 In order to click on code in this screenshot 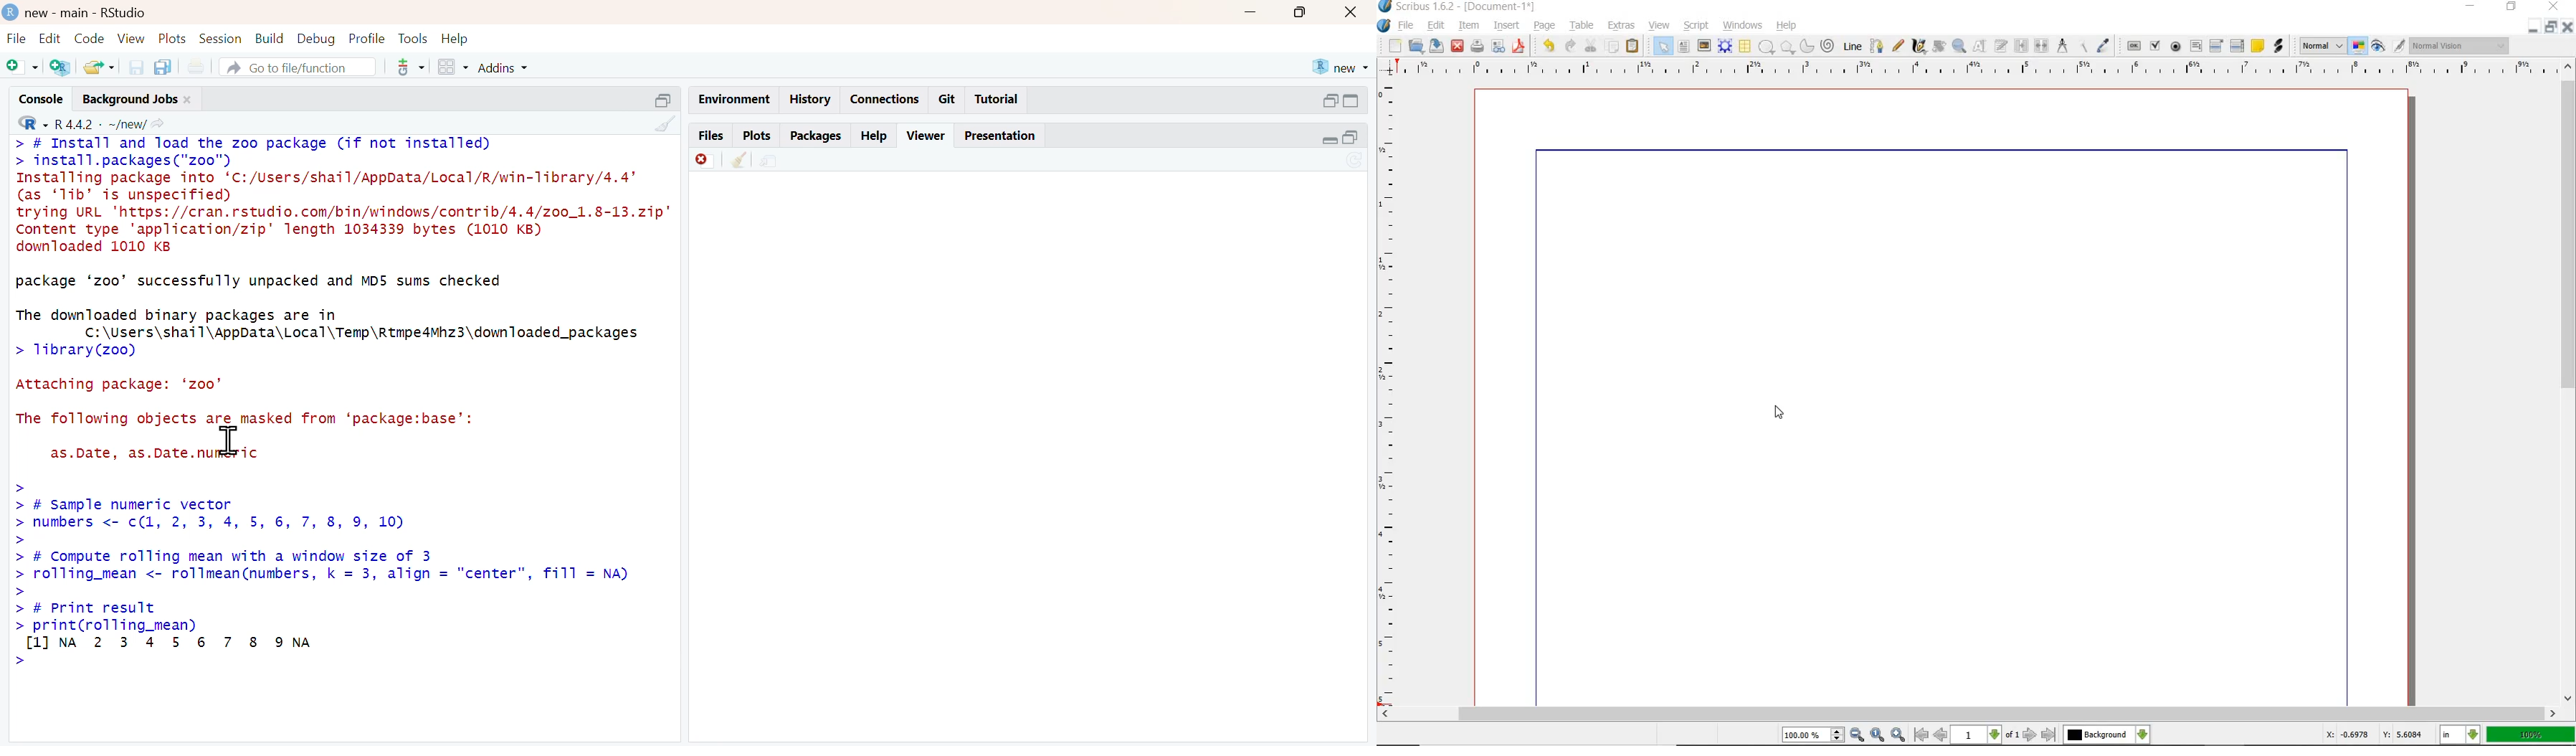, I will do `click(89, 39)`.